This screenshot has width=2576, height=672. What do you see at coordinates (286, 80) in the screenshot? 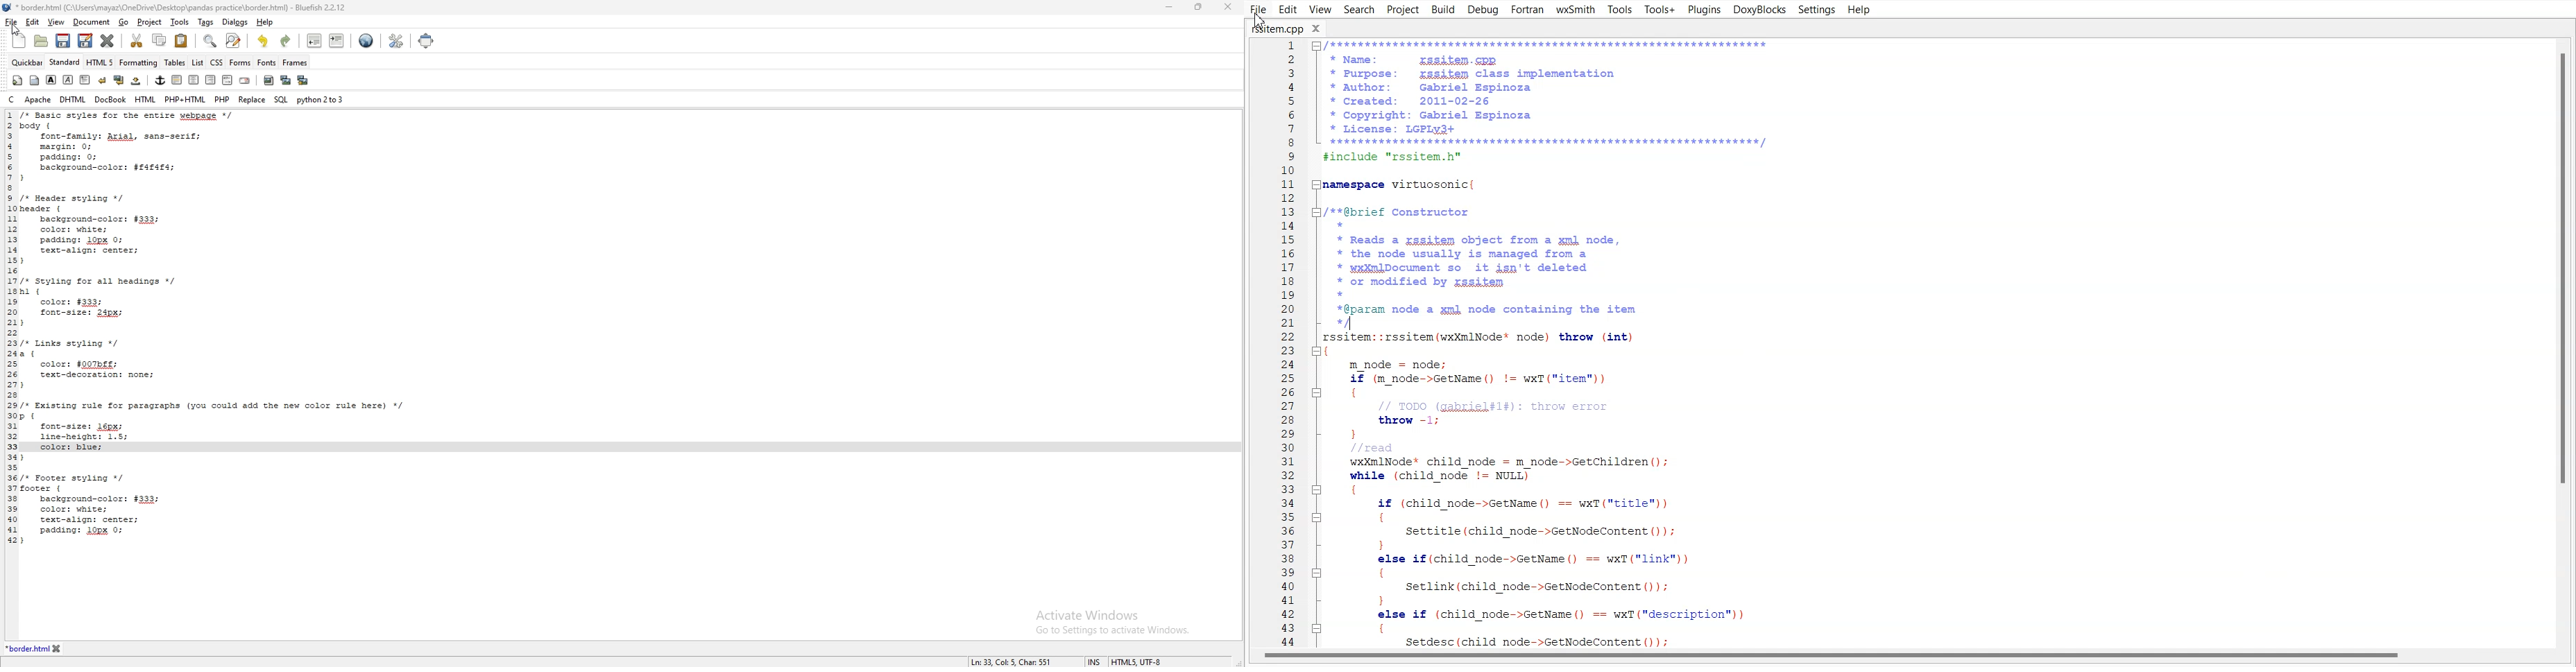
I see `insert thumbnail` at bounding box center [286, 80].